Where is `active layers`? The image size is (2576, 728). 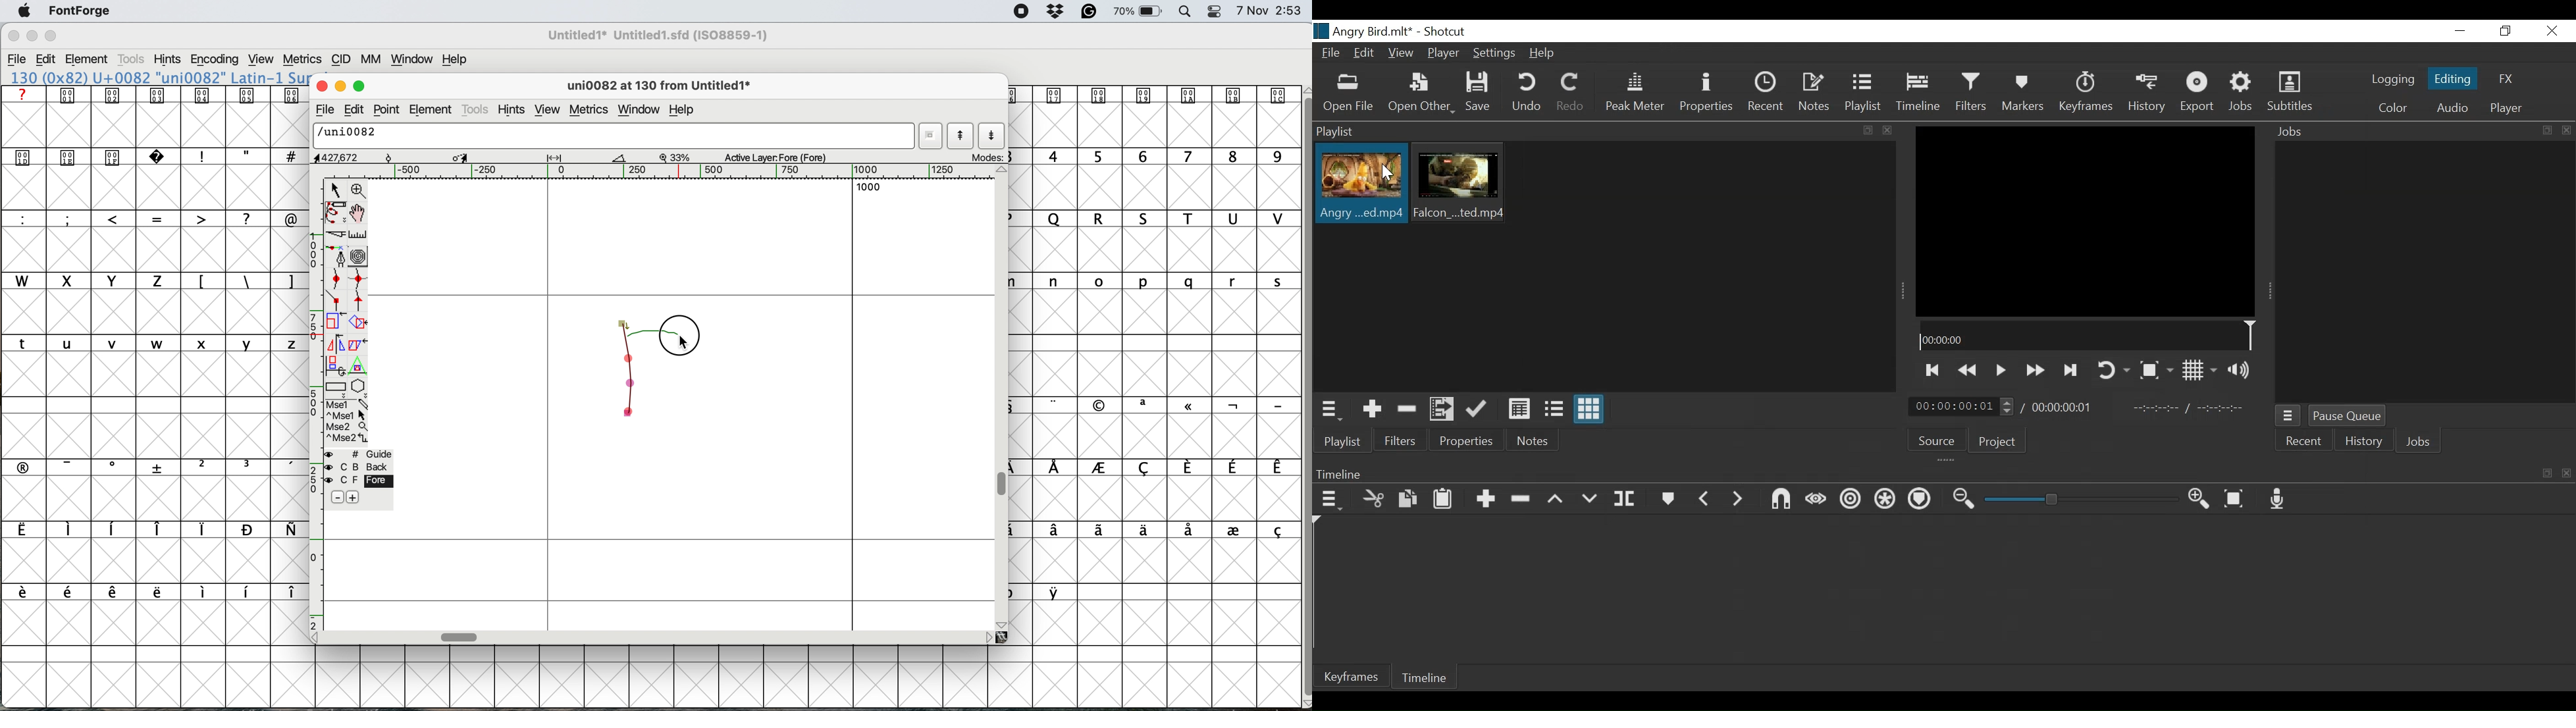
active layers is located at coordinates (776, 159).